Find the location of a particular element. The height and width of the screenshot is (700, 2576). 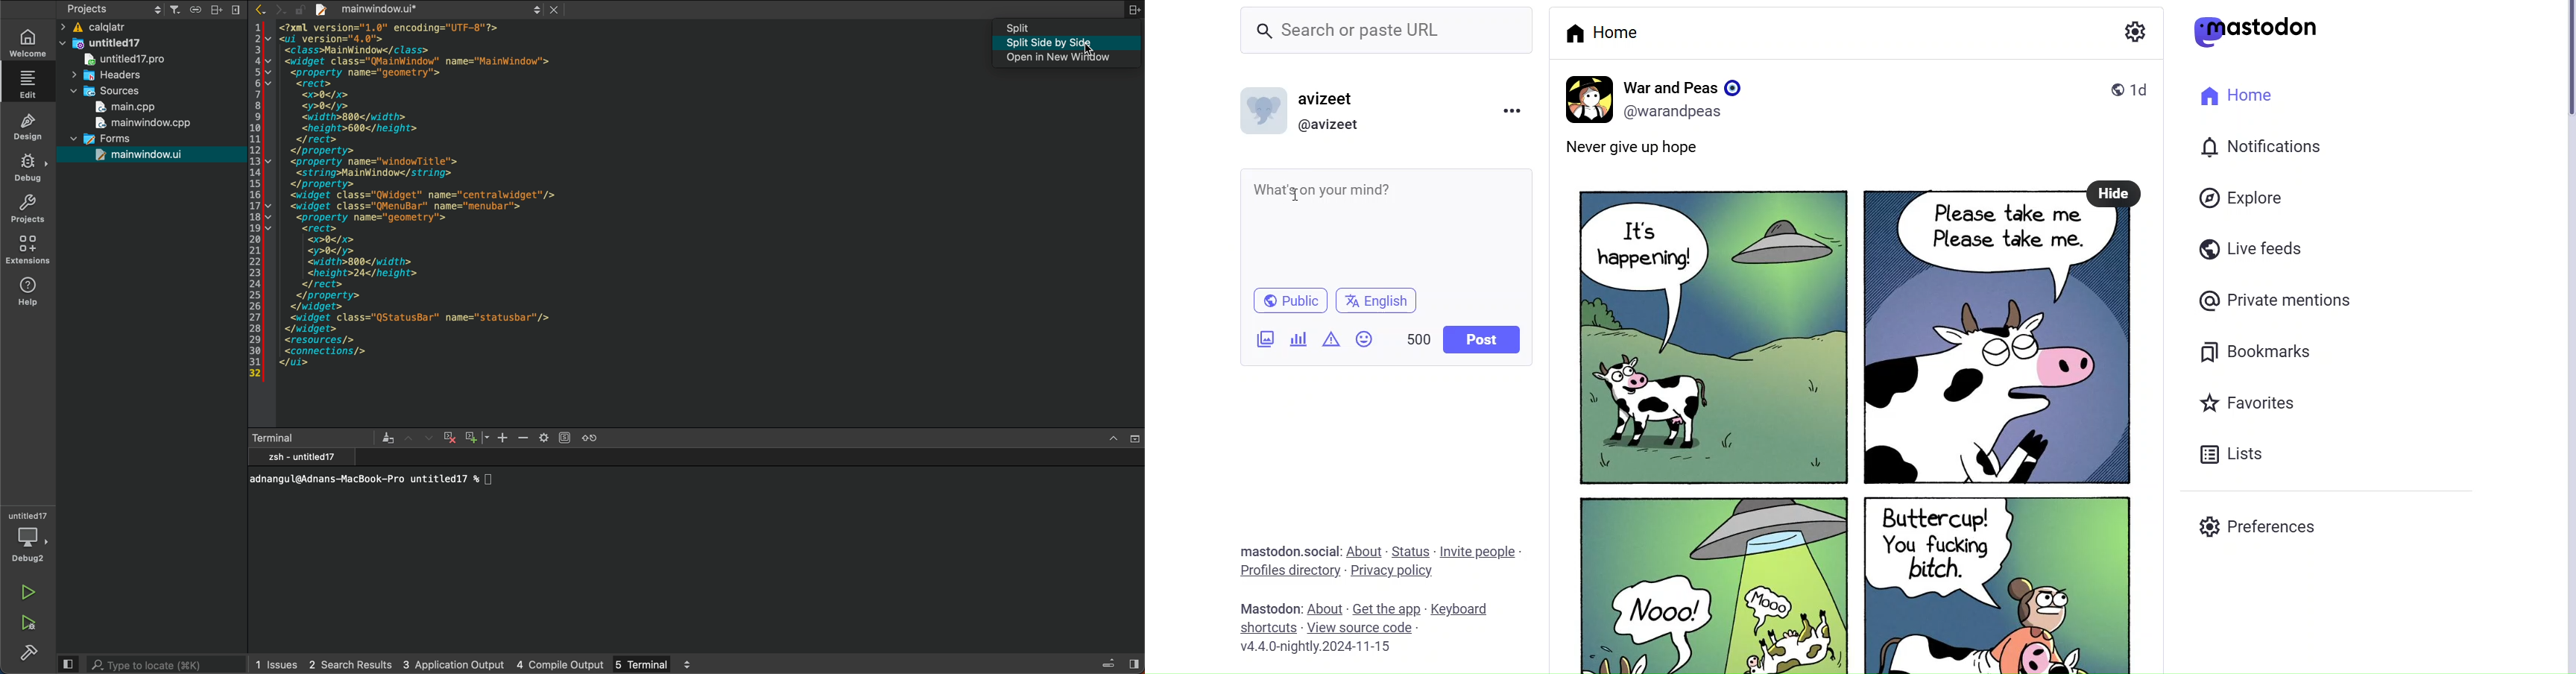

close is located at coordinates (1134, 440).